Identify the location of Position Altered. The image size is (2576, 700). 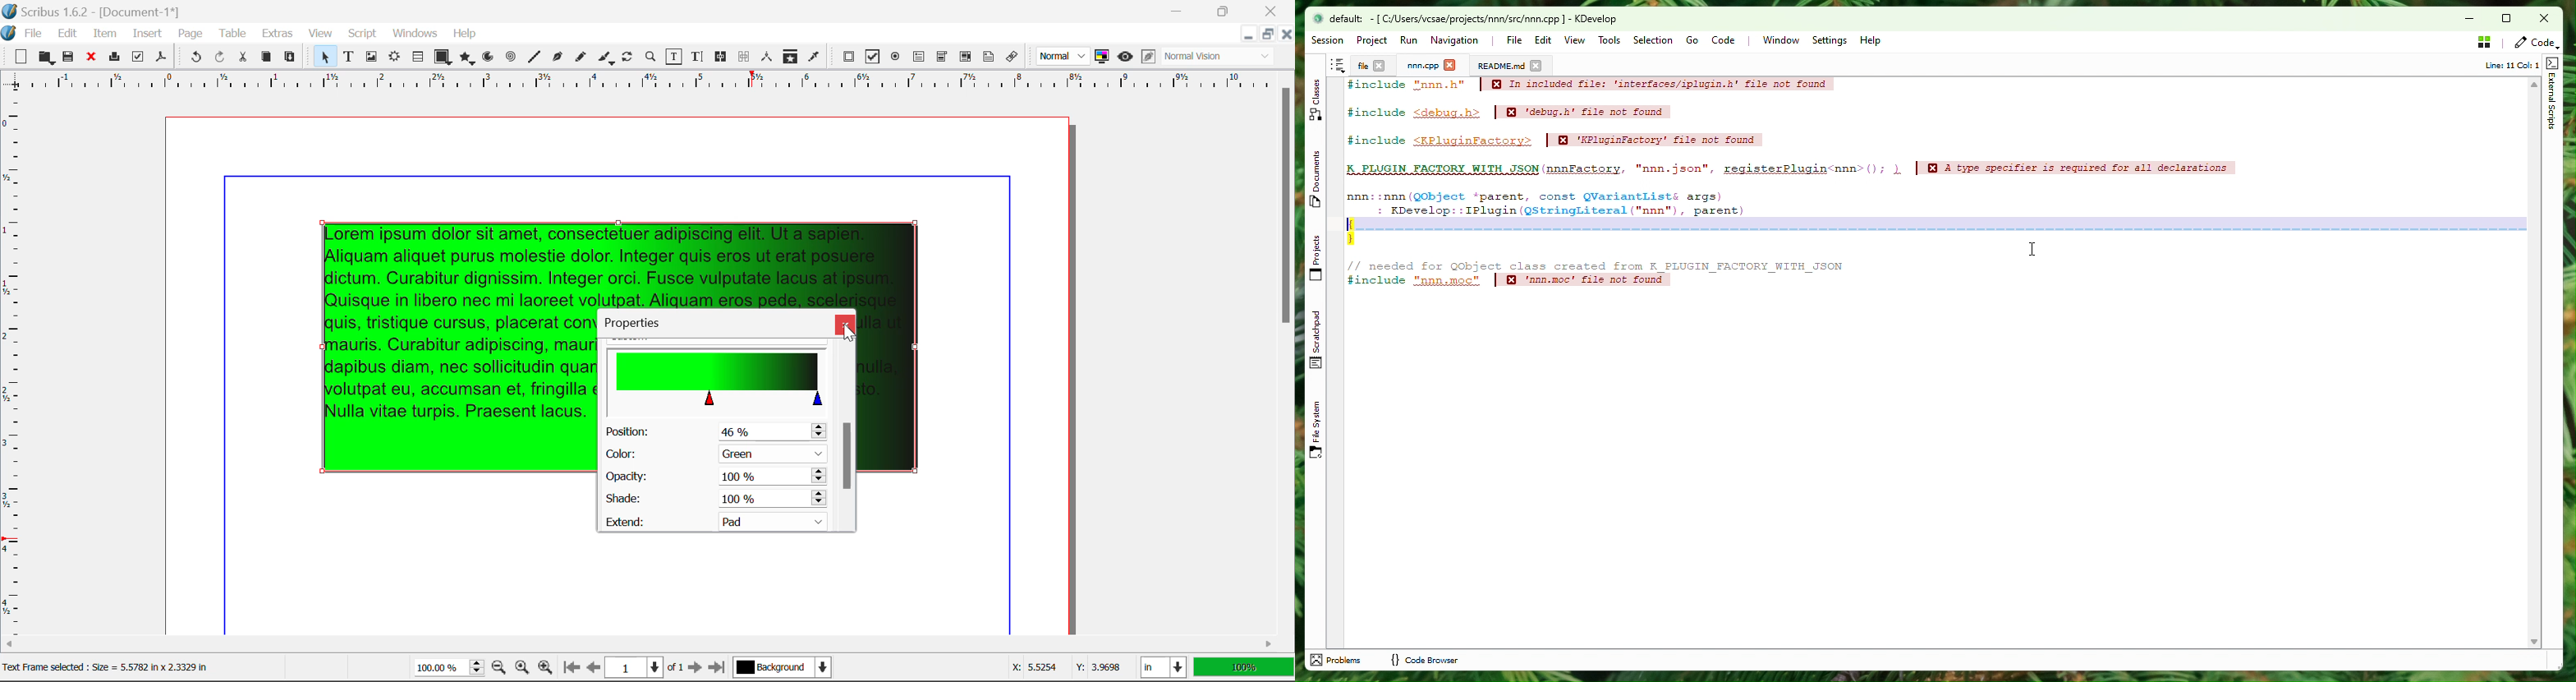
(719, 431).